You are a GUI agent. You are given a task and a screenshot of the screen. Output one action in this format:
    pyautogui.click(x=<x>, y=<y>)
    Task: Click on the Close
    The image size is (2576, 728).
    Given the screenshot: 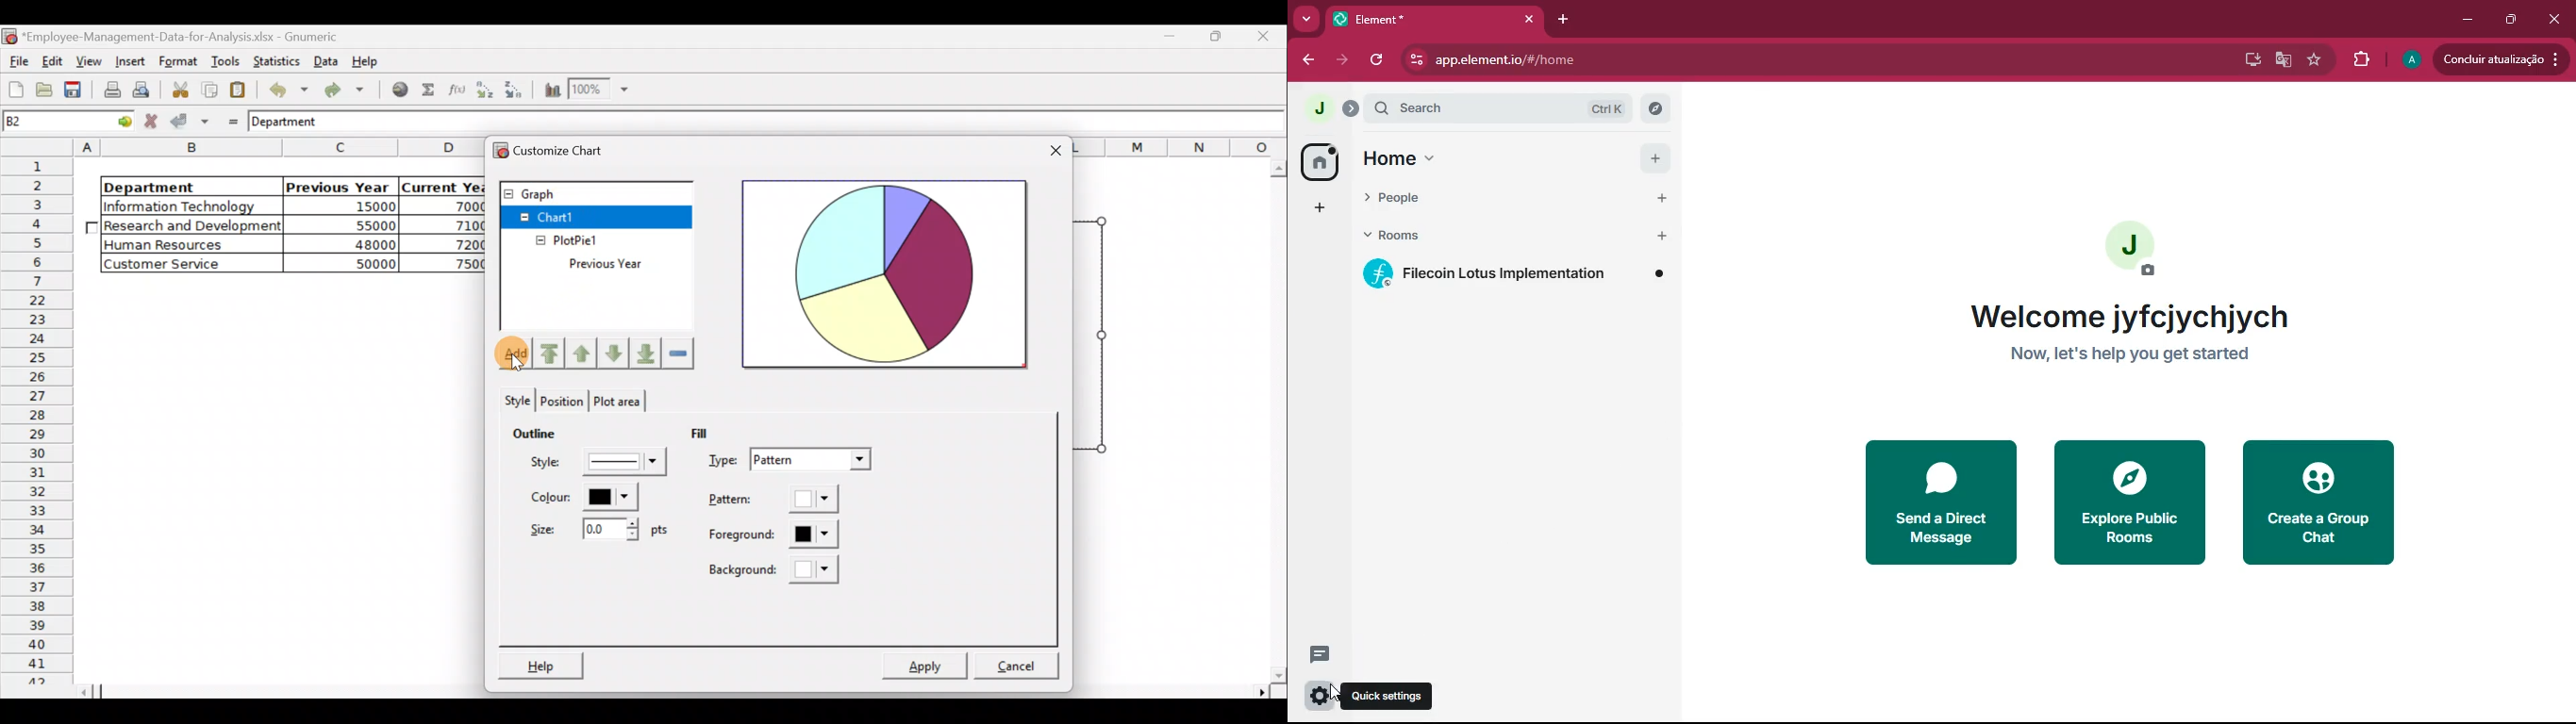 What is the action you would take?
    pyautogui.click(x=1264, y=38)
    